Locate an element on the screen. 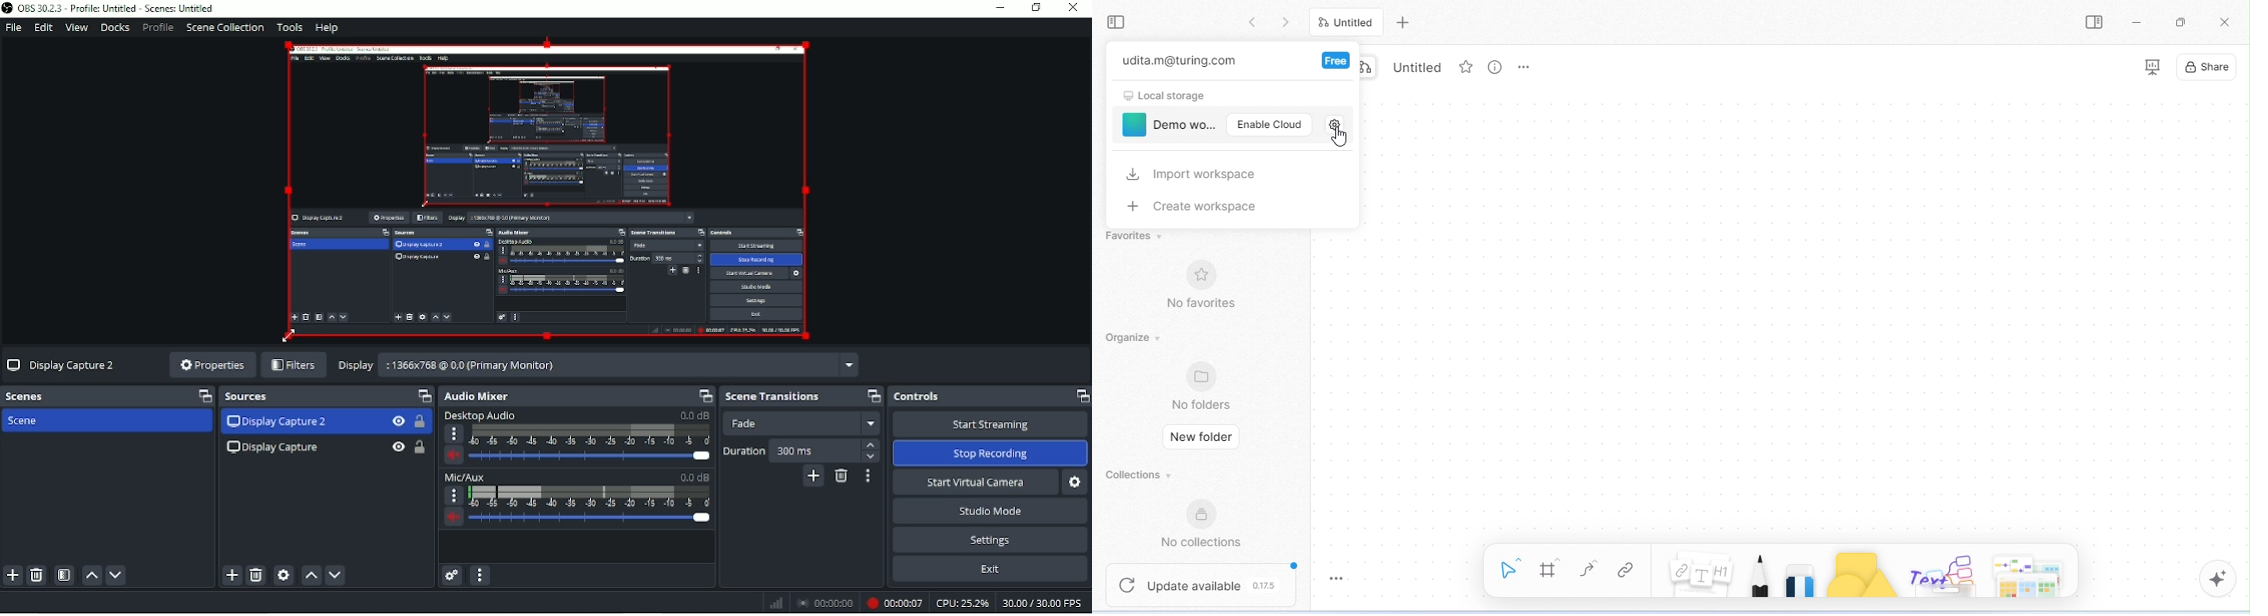 The height and width of the screenshot is (616, 2268). favorite is located at coordinates (1468, 69).